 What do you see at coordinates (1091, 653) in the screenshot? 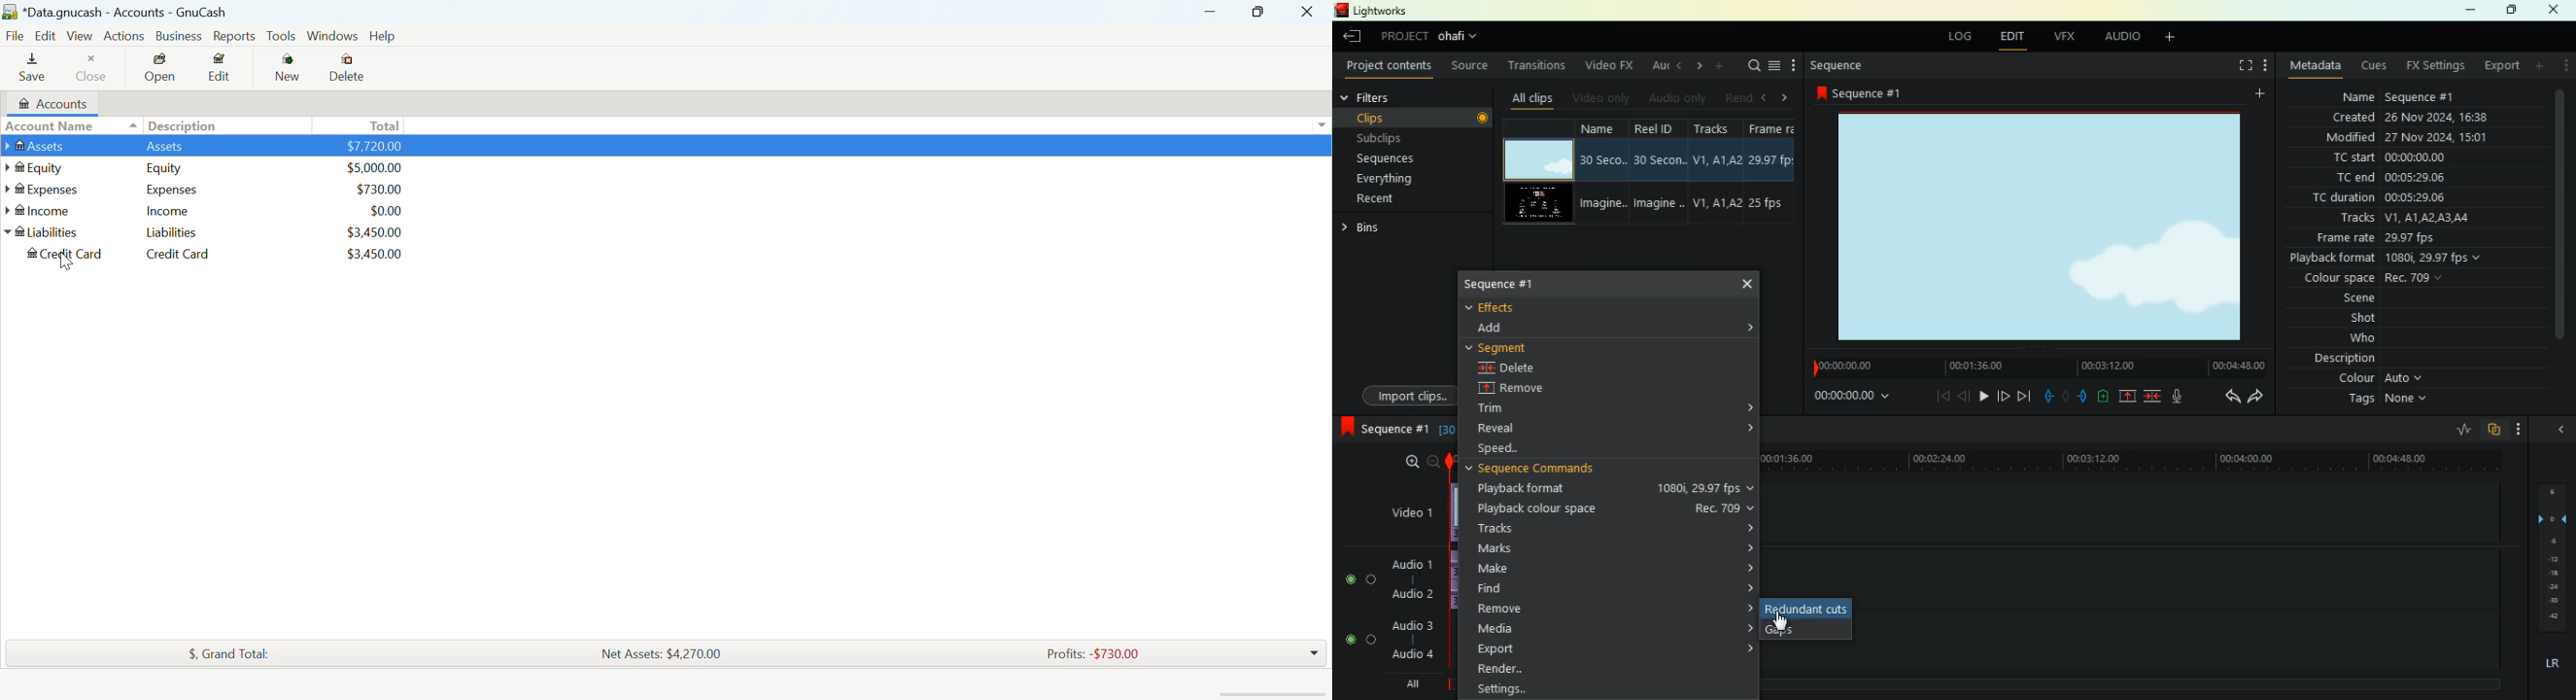
I see `Profits: -$730.00` at bounding box center [1091, 653].